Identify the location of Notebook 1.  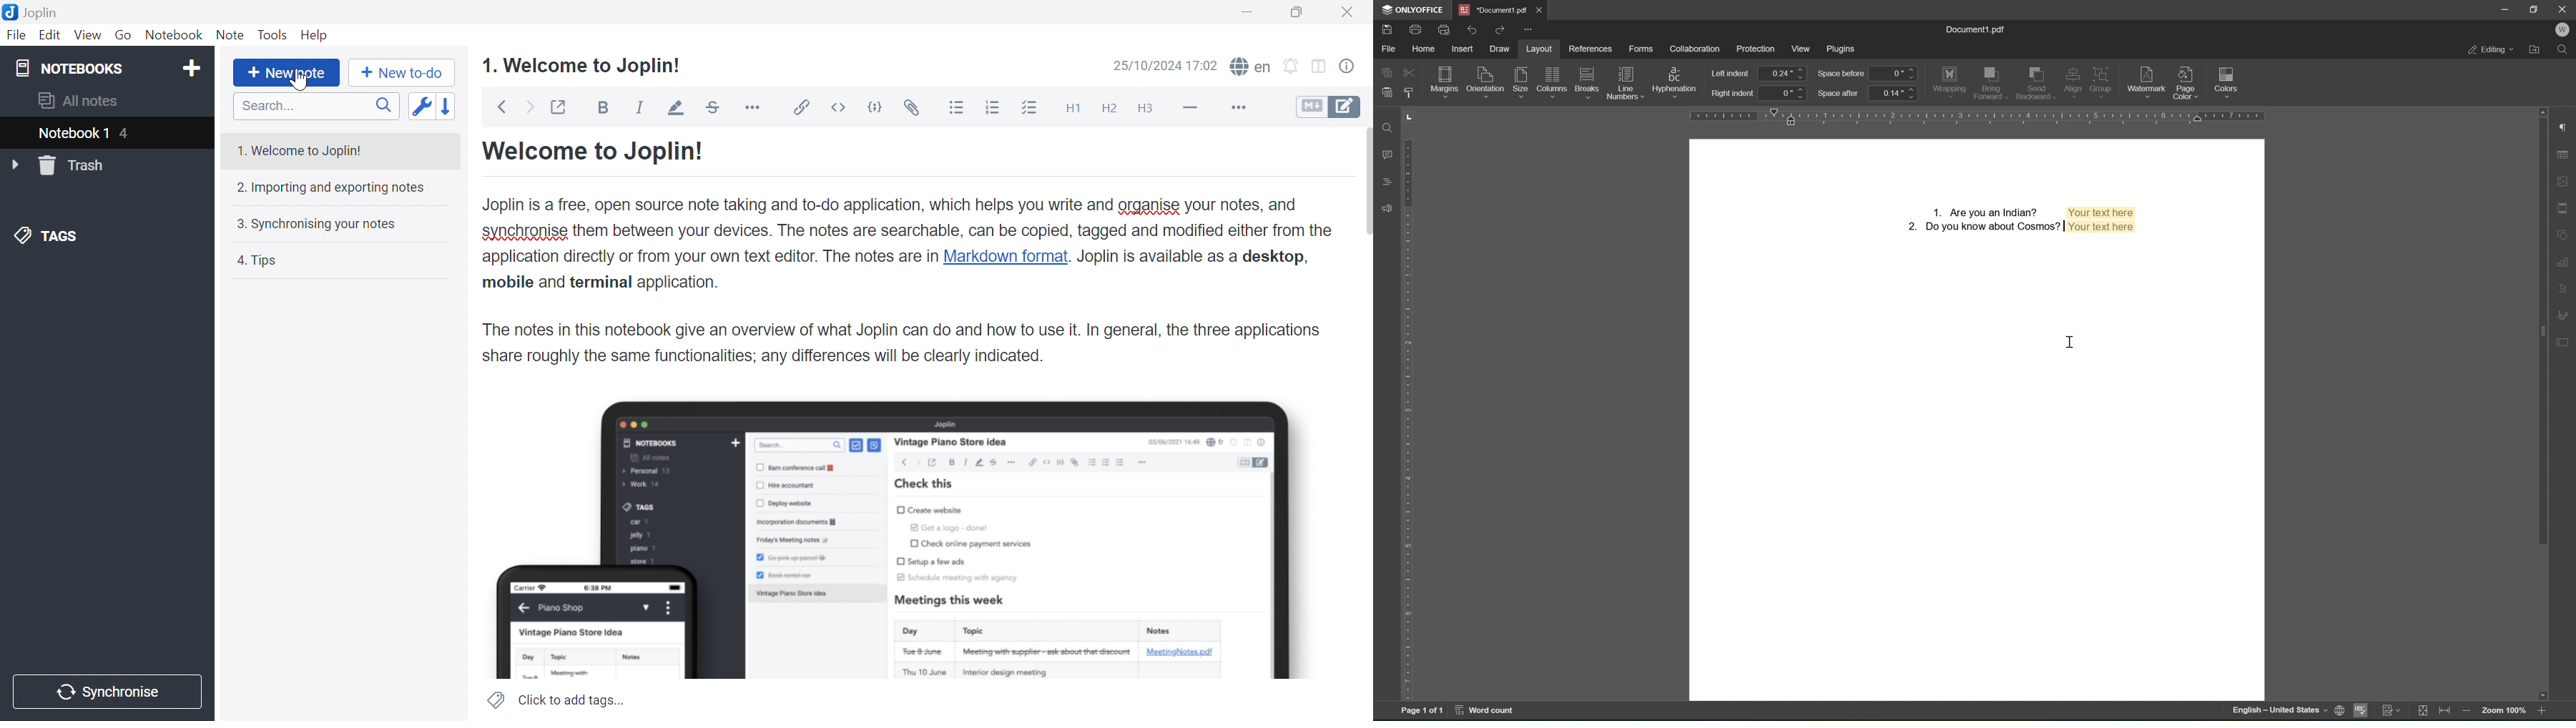
(74, 134).